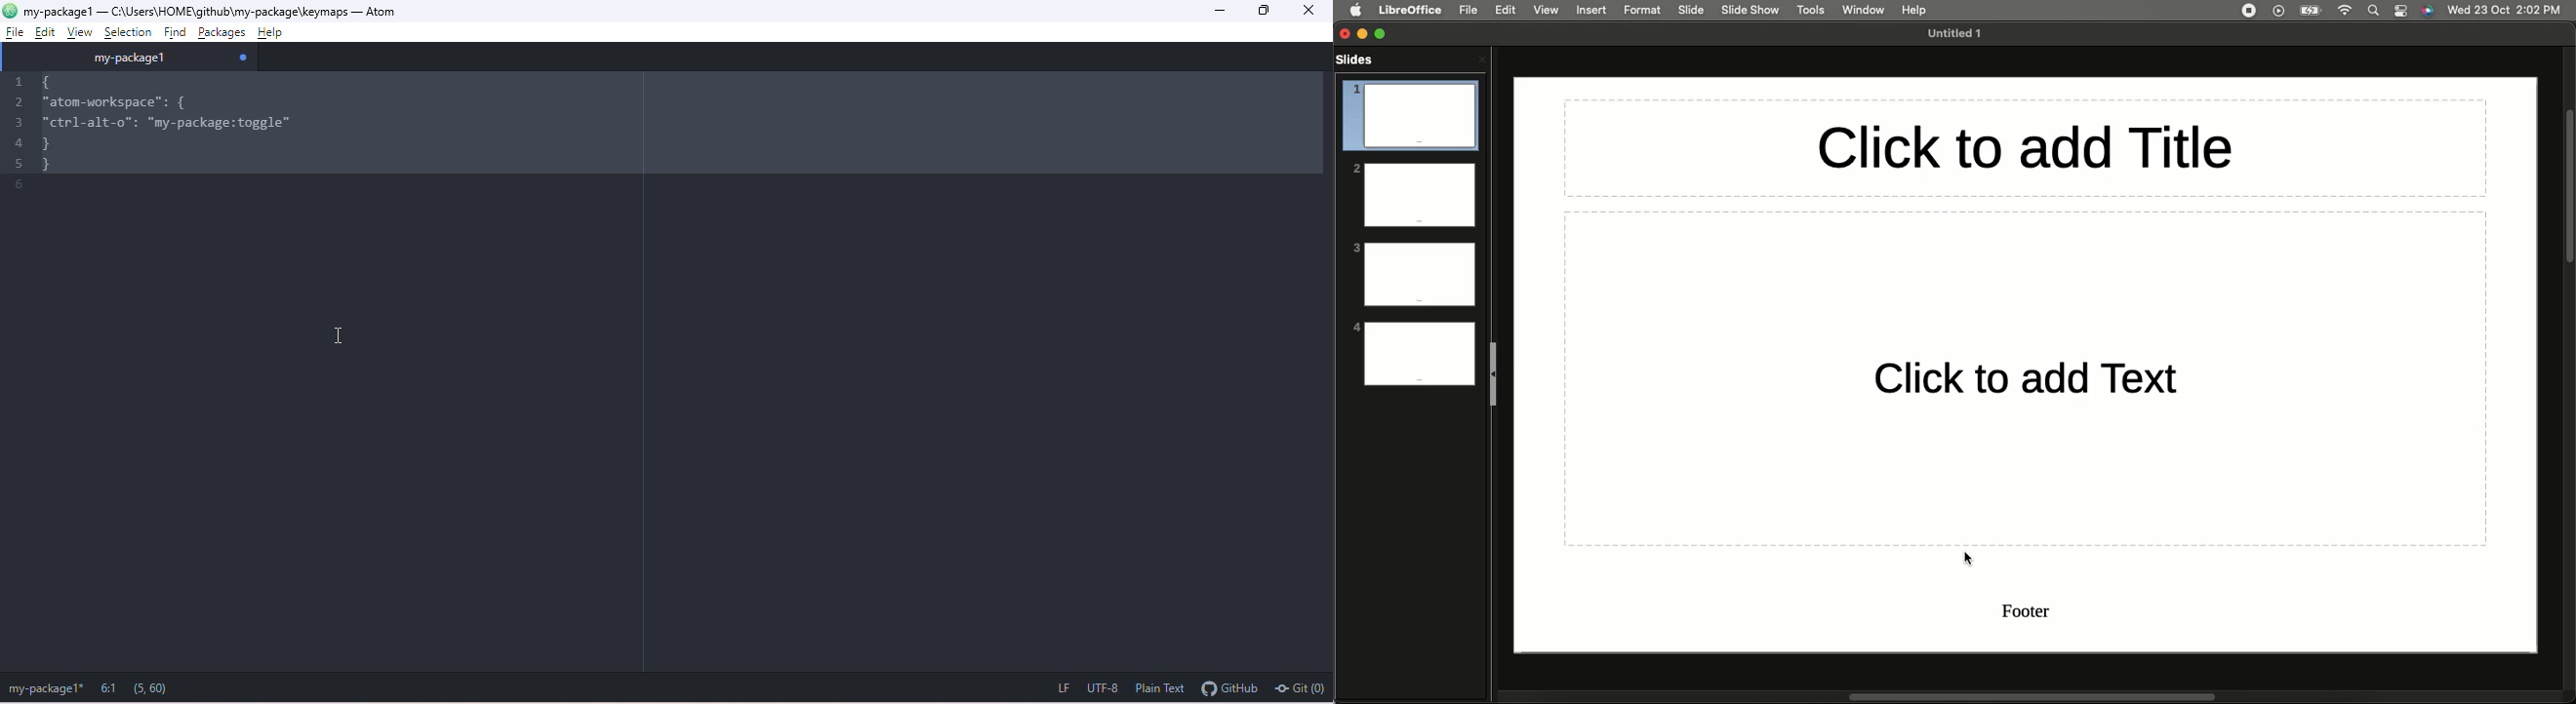 This screenshot has height=728, width=2576. Describe the element at coordinates (278, 29) in the screenshot. I see `help` at that location.